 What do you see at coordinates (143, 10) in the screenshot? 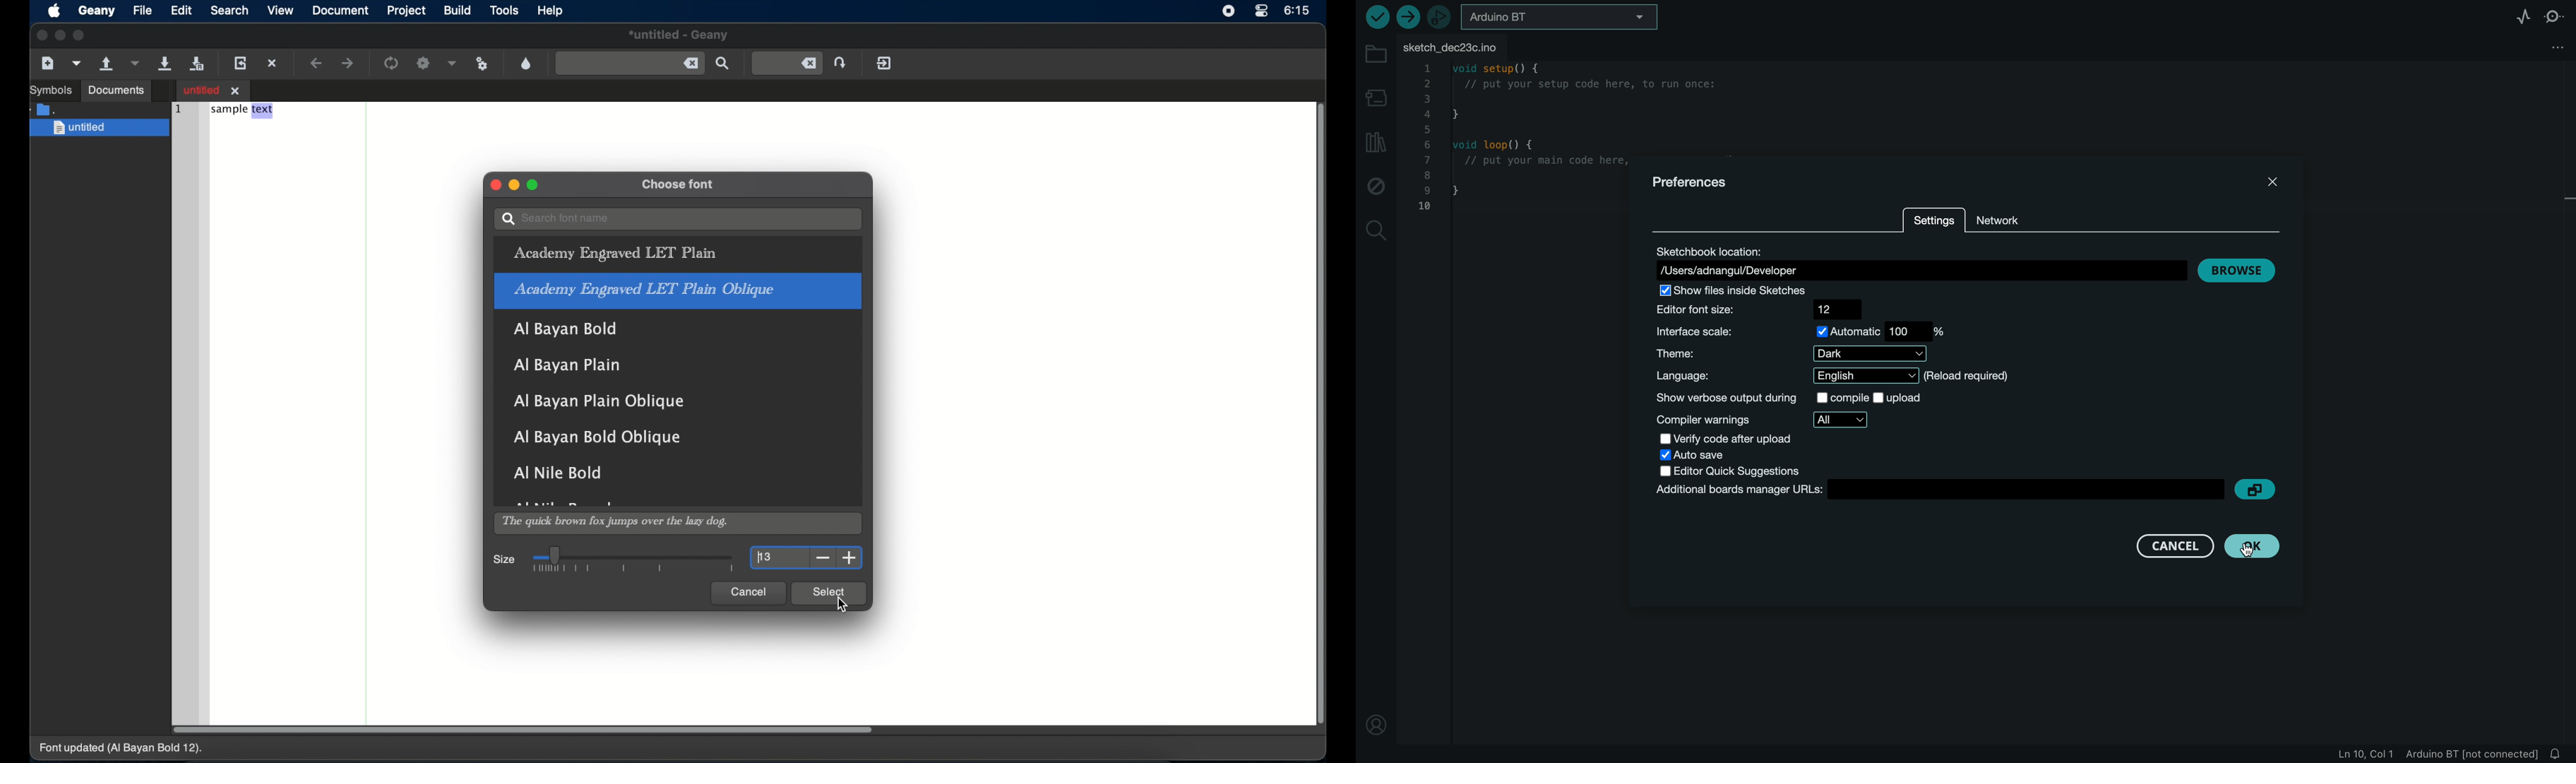
I see `file` at bounding box center [143, 10].